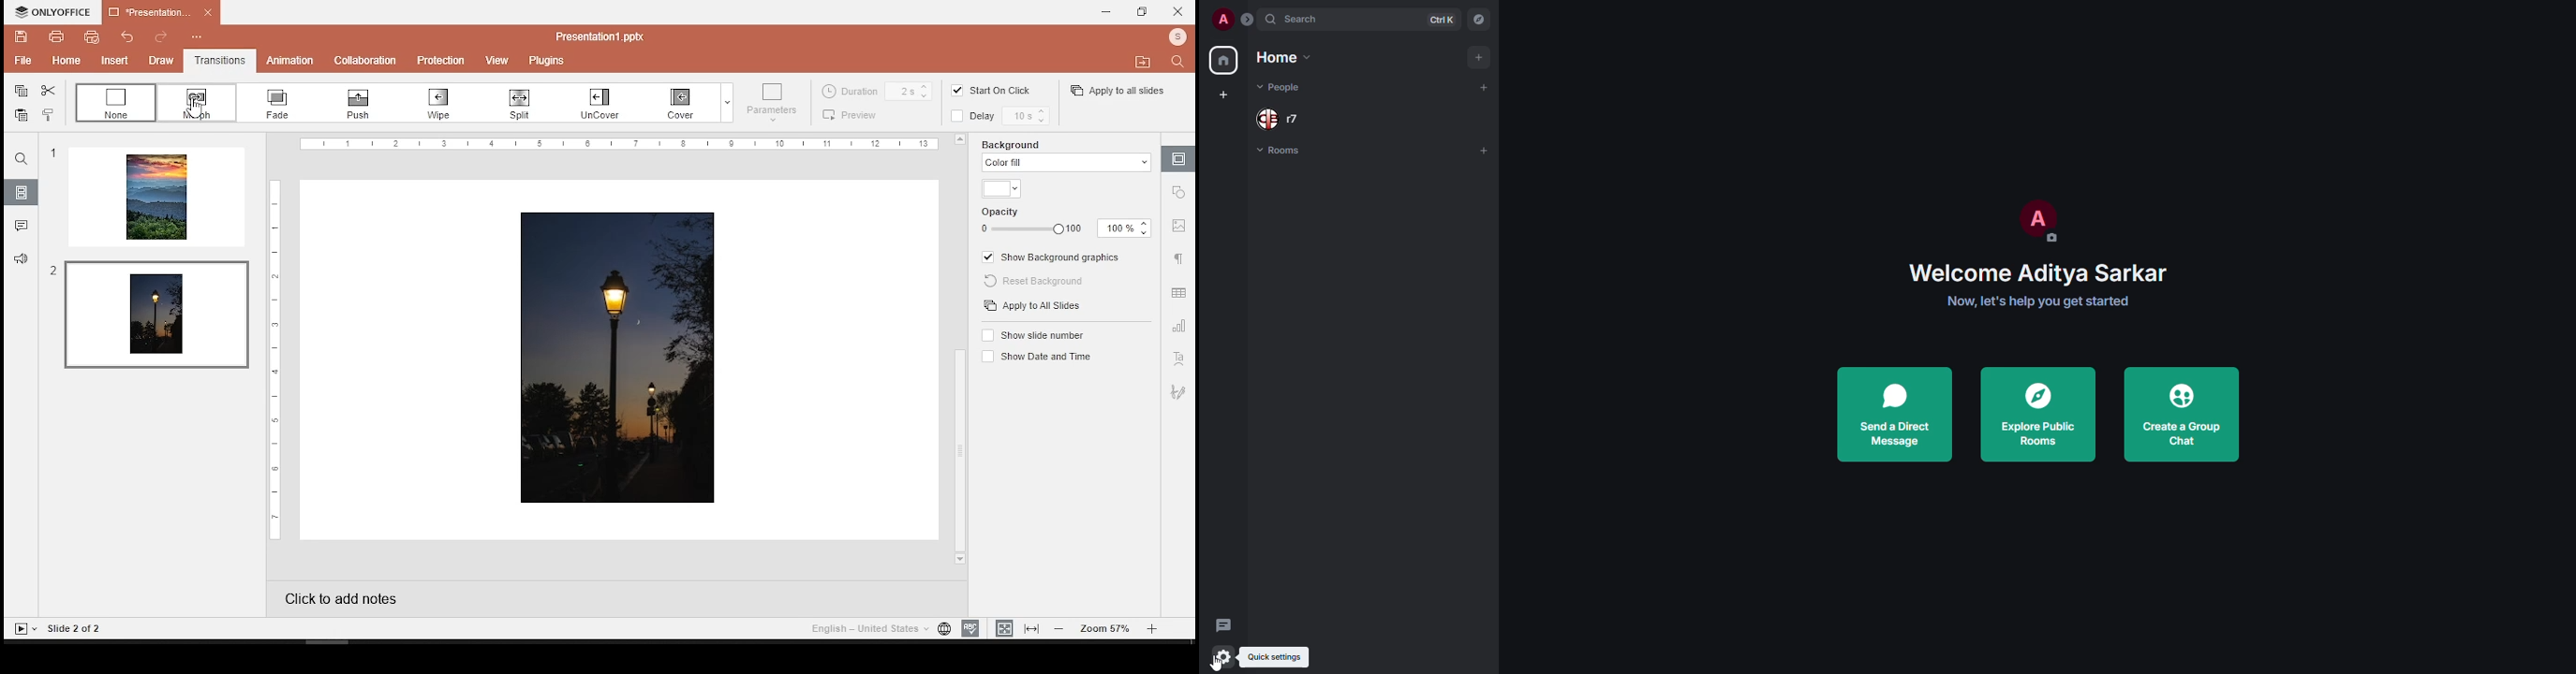  I want to click on slide 2, so click(155, 313).